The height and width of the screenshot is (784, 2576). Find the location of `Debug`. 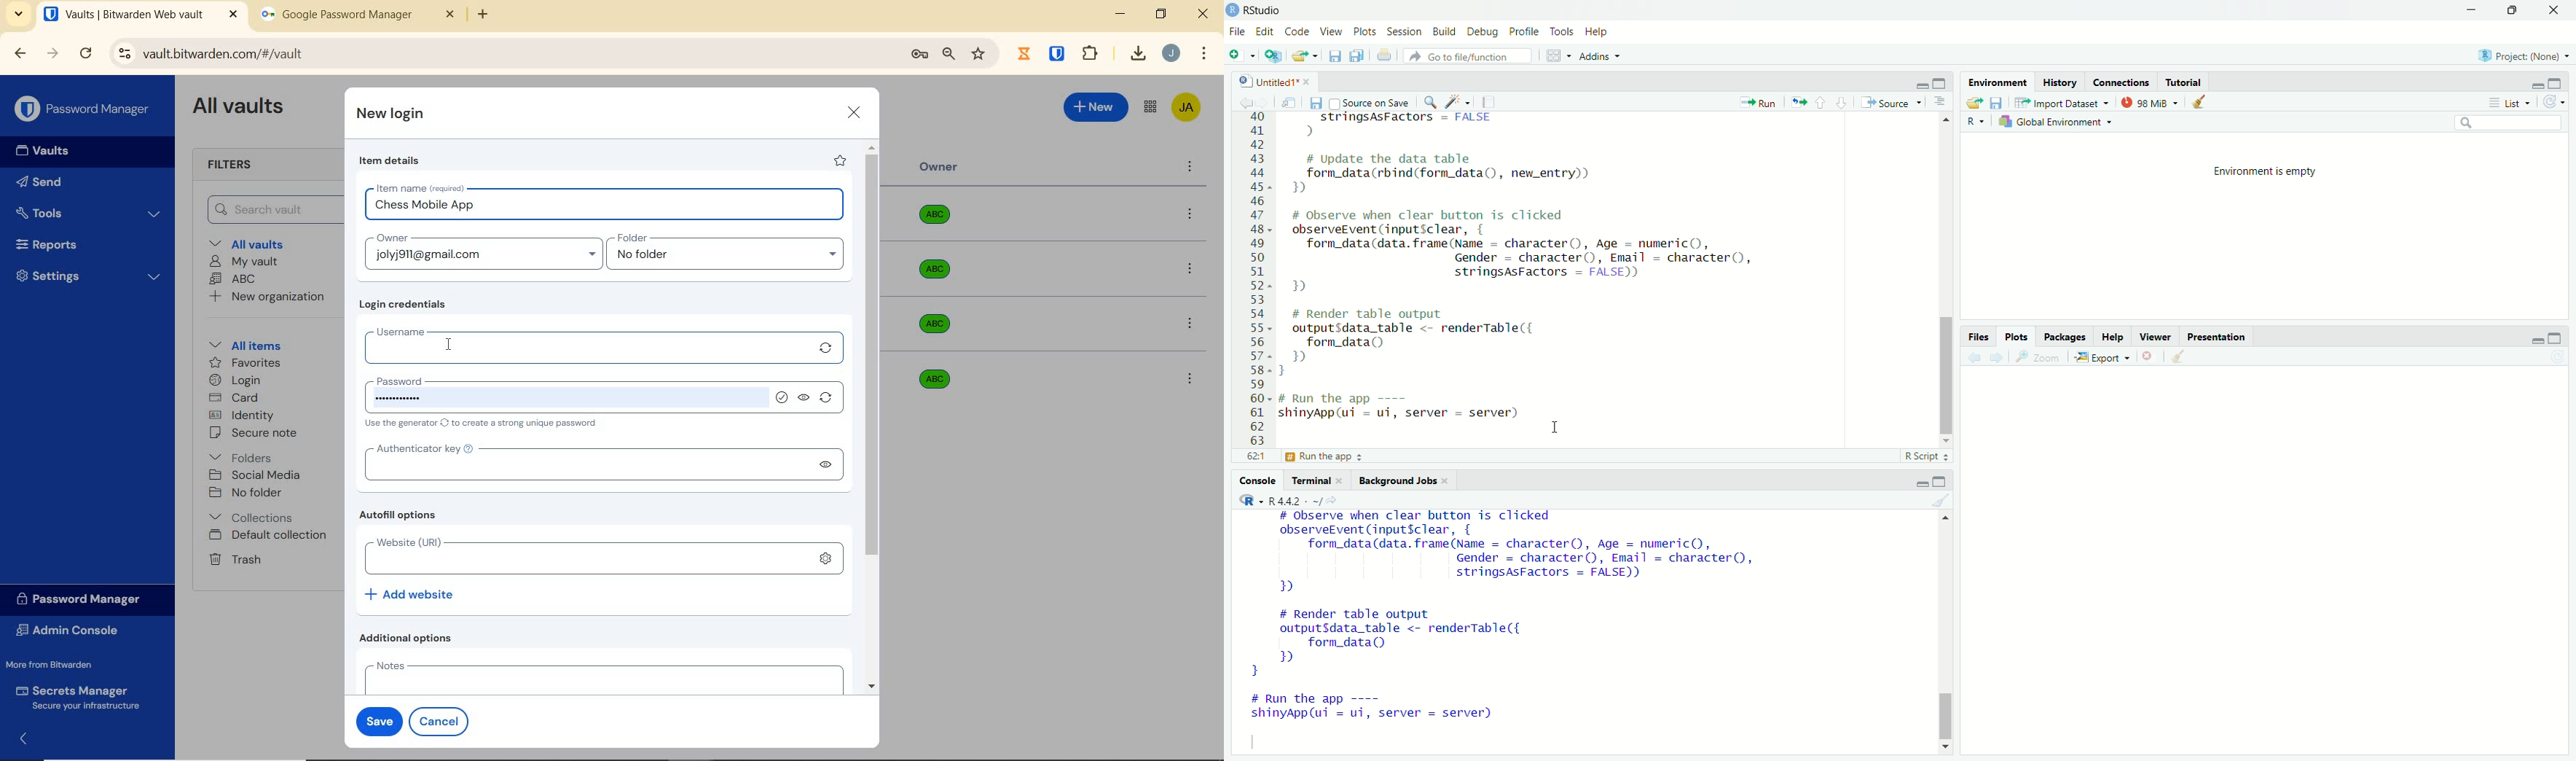

Debug is located at coordinates (1483, 32).